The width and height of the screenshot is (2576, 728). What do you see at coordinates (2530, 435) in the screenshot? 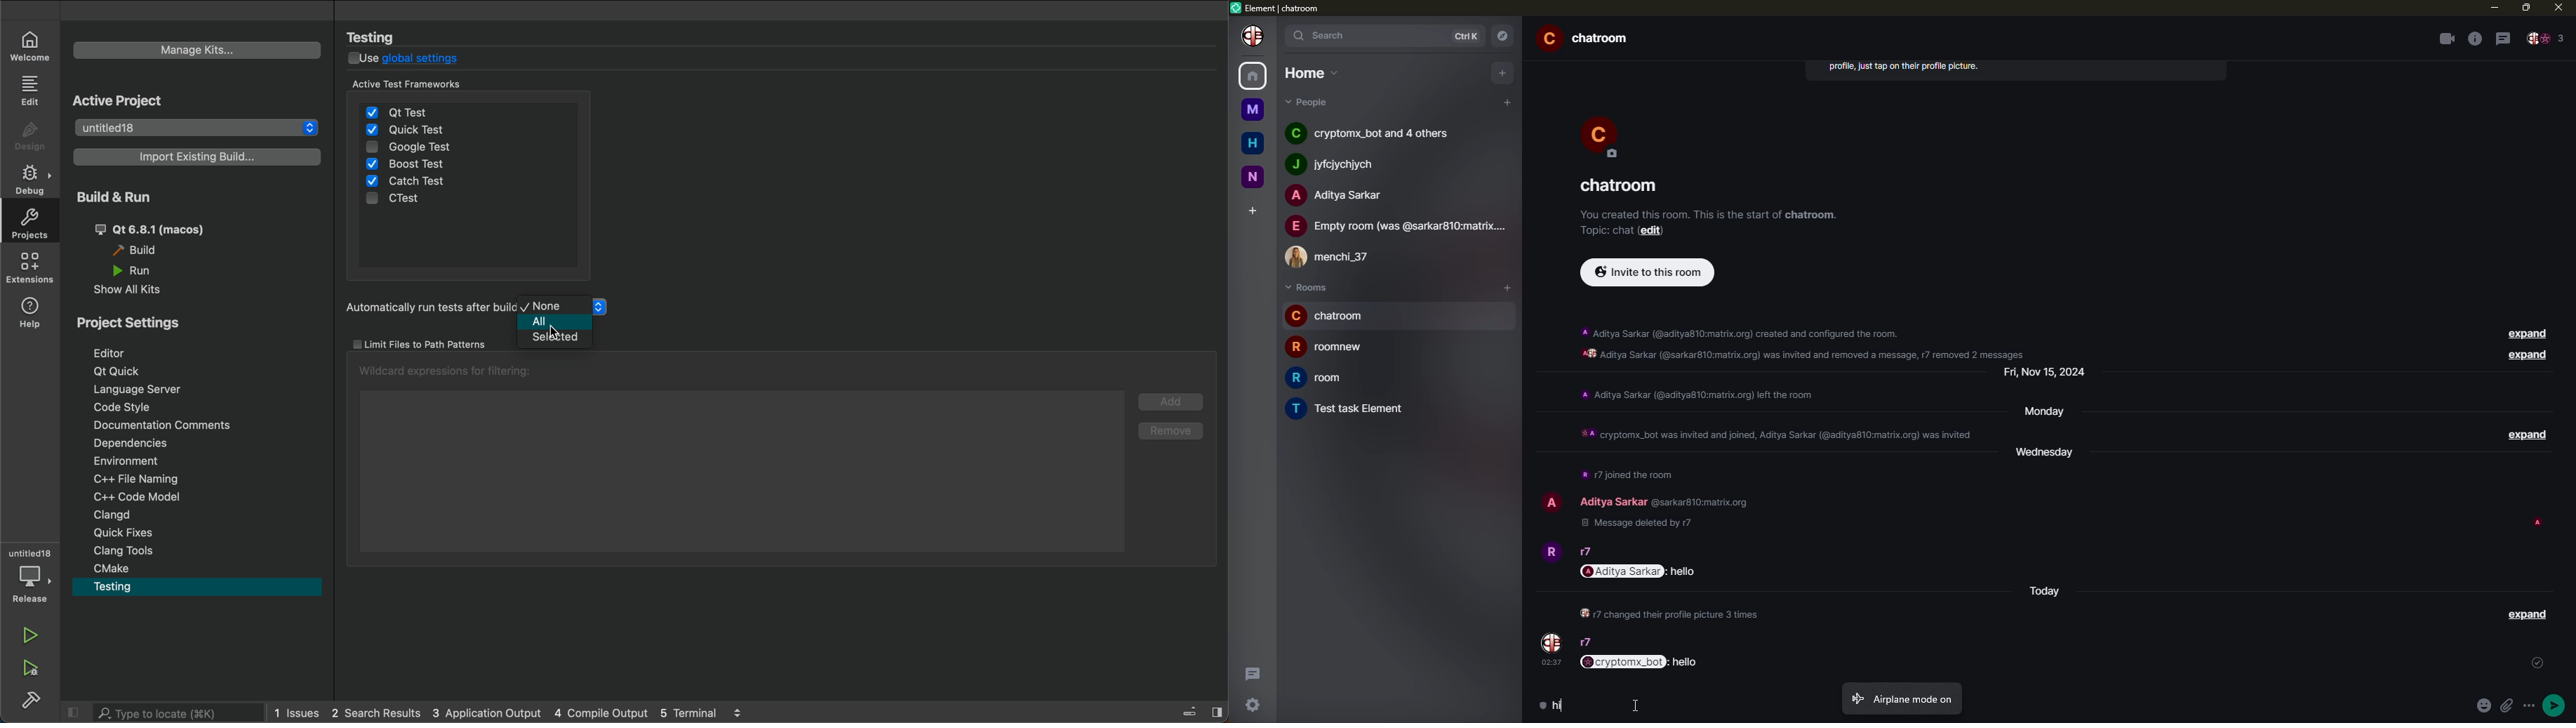
I see `expand` at bounding box center [2530, 435].